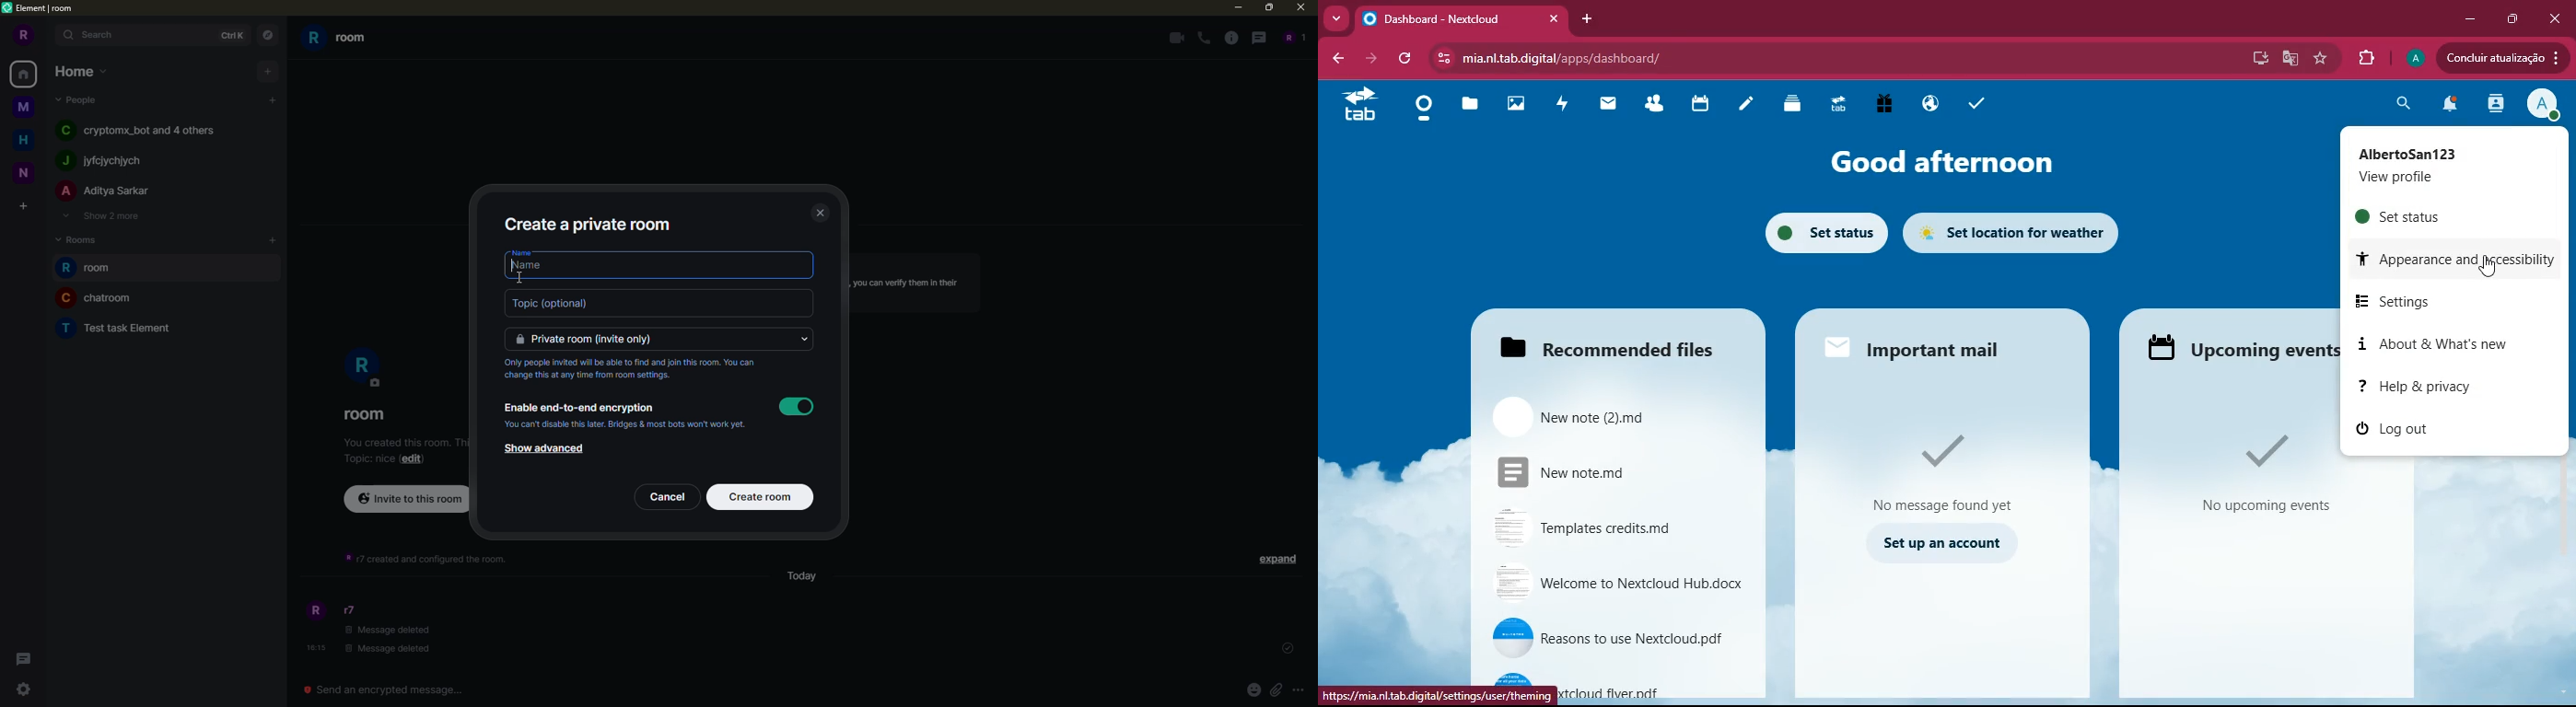 The width and height of the screenshot is (2576, 728). What do you see at coordinates (2444, 165) in the screenshot?
I see `AlbertoSan123 View Profile` at bounding box center [2444, 165].